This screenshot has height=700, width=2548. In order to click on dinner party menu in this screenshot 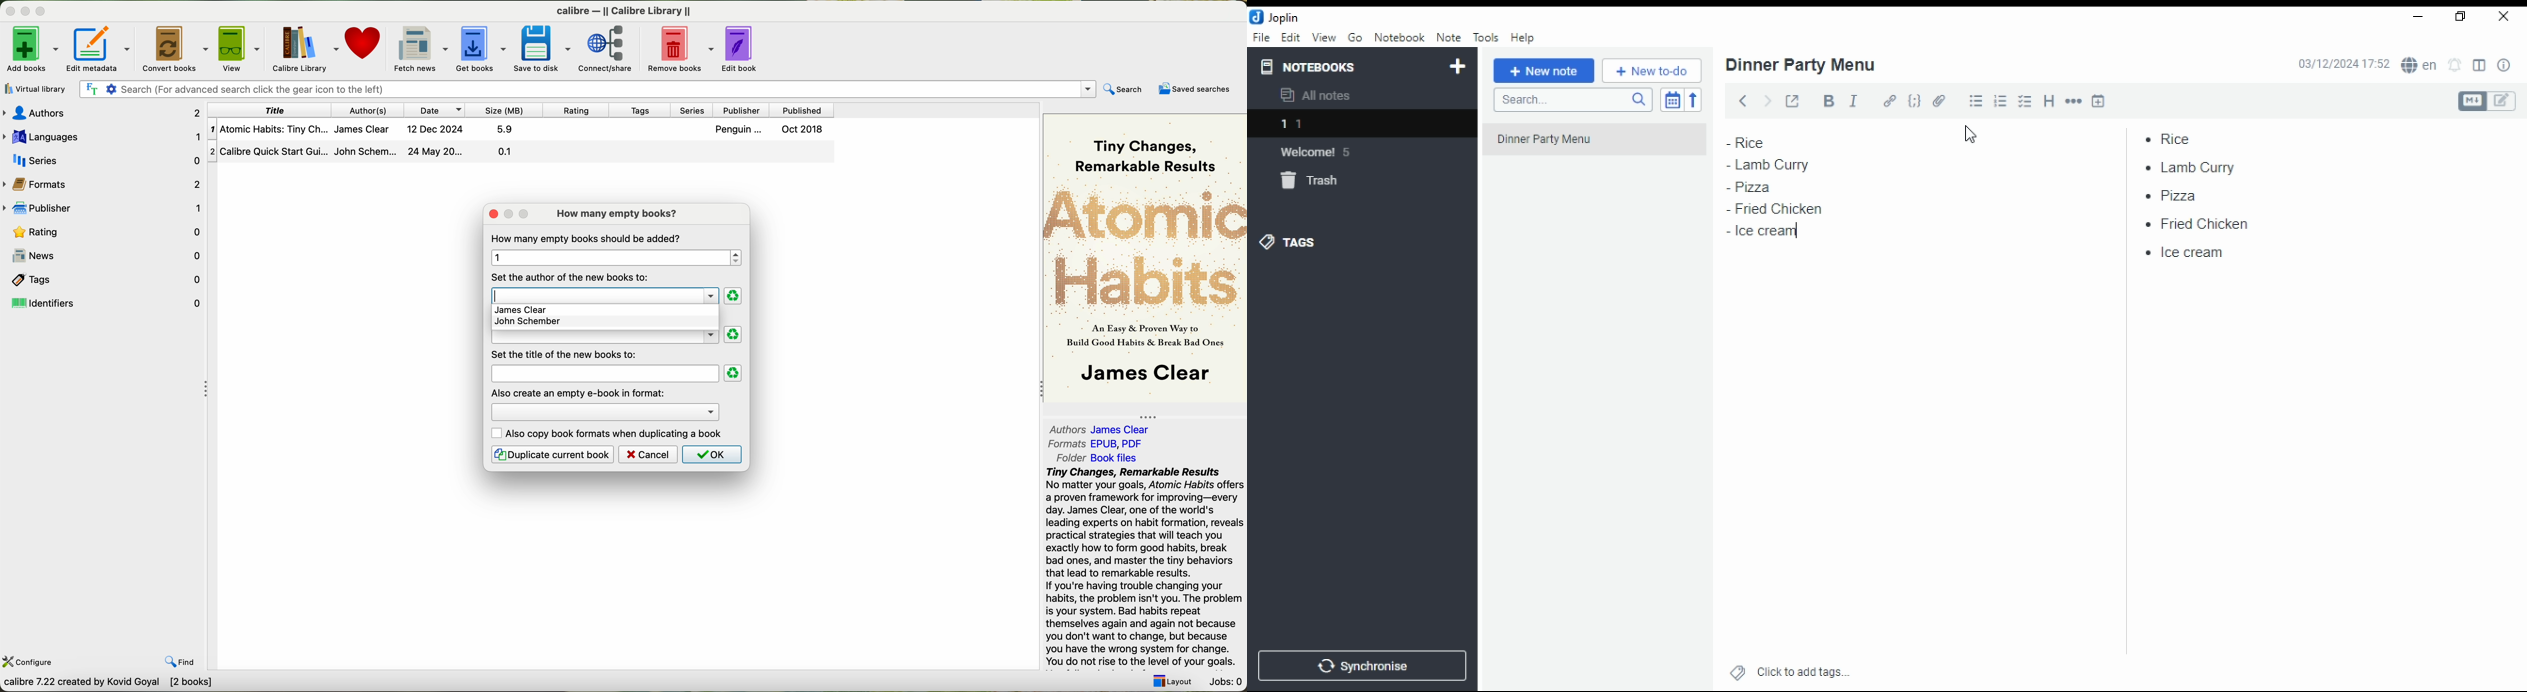, I will do `click(1802, 65)`.